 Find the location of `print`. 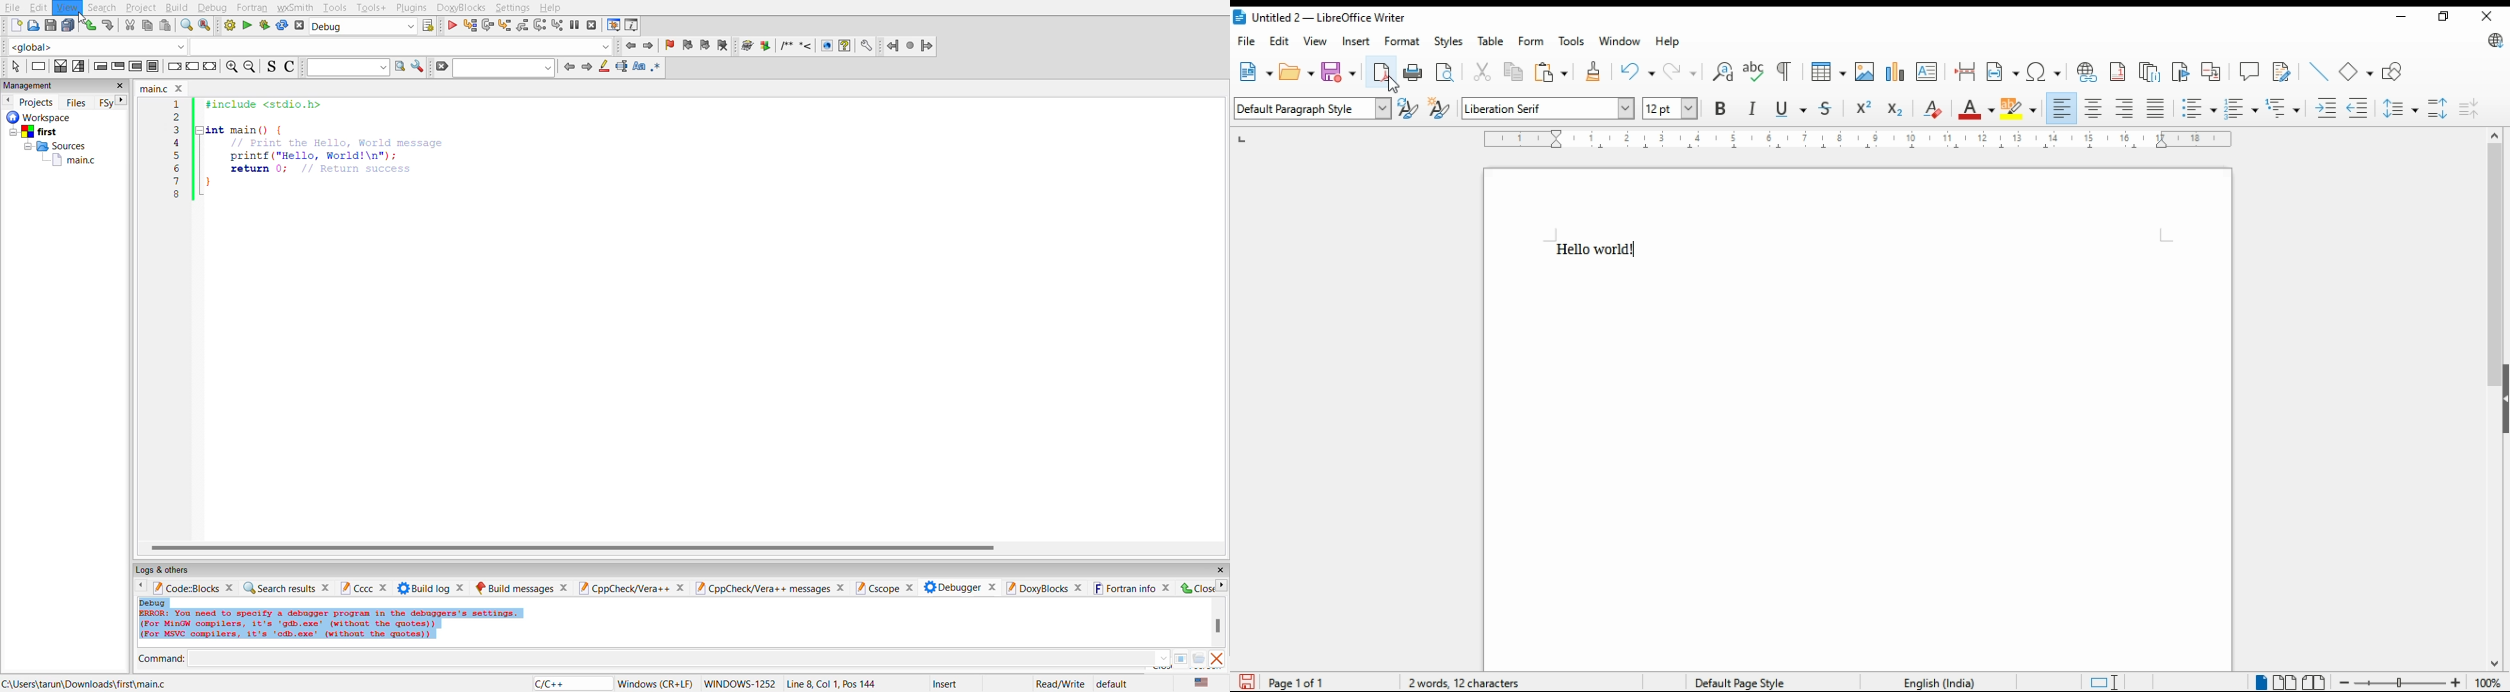

print is located at coordinates (1414, 71).